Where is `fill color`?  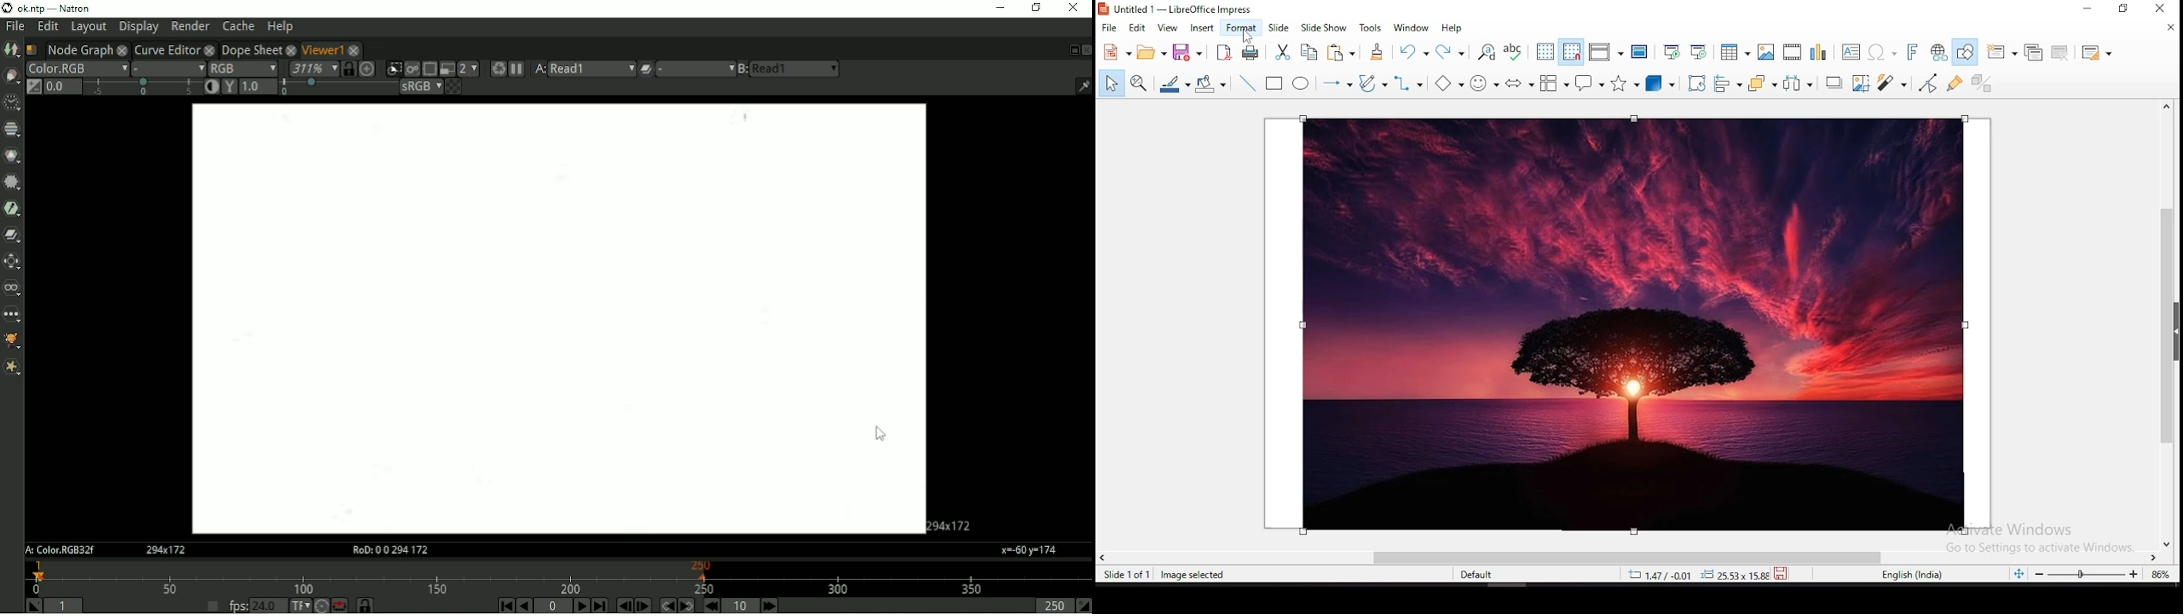
fill color is located at coordinates (1211, 83).